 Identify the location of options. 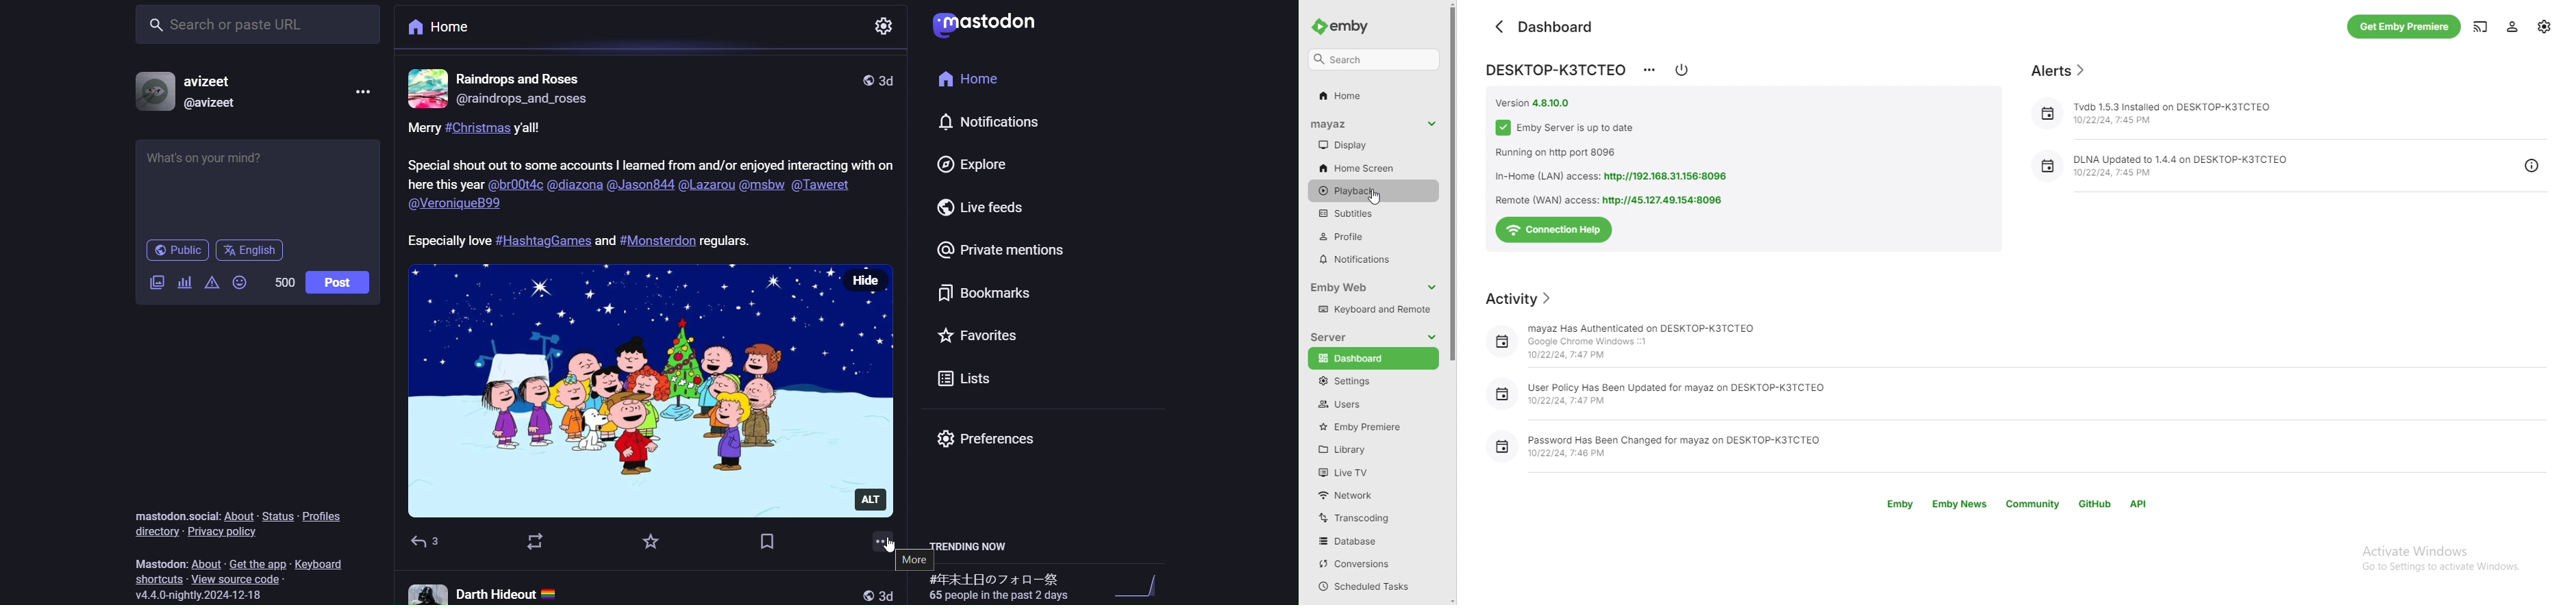
(1650, 70).